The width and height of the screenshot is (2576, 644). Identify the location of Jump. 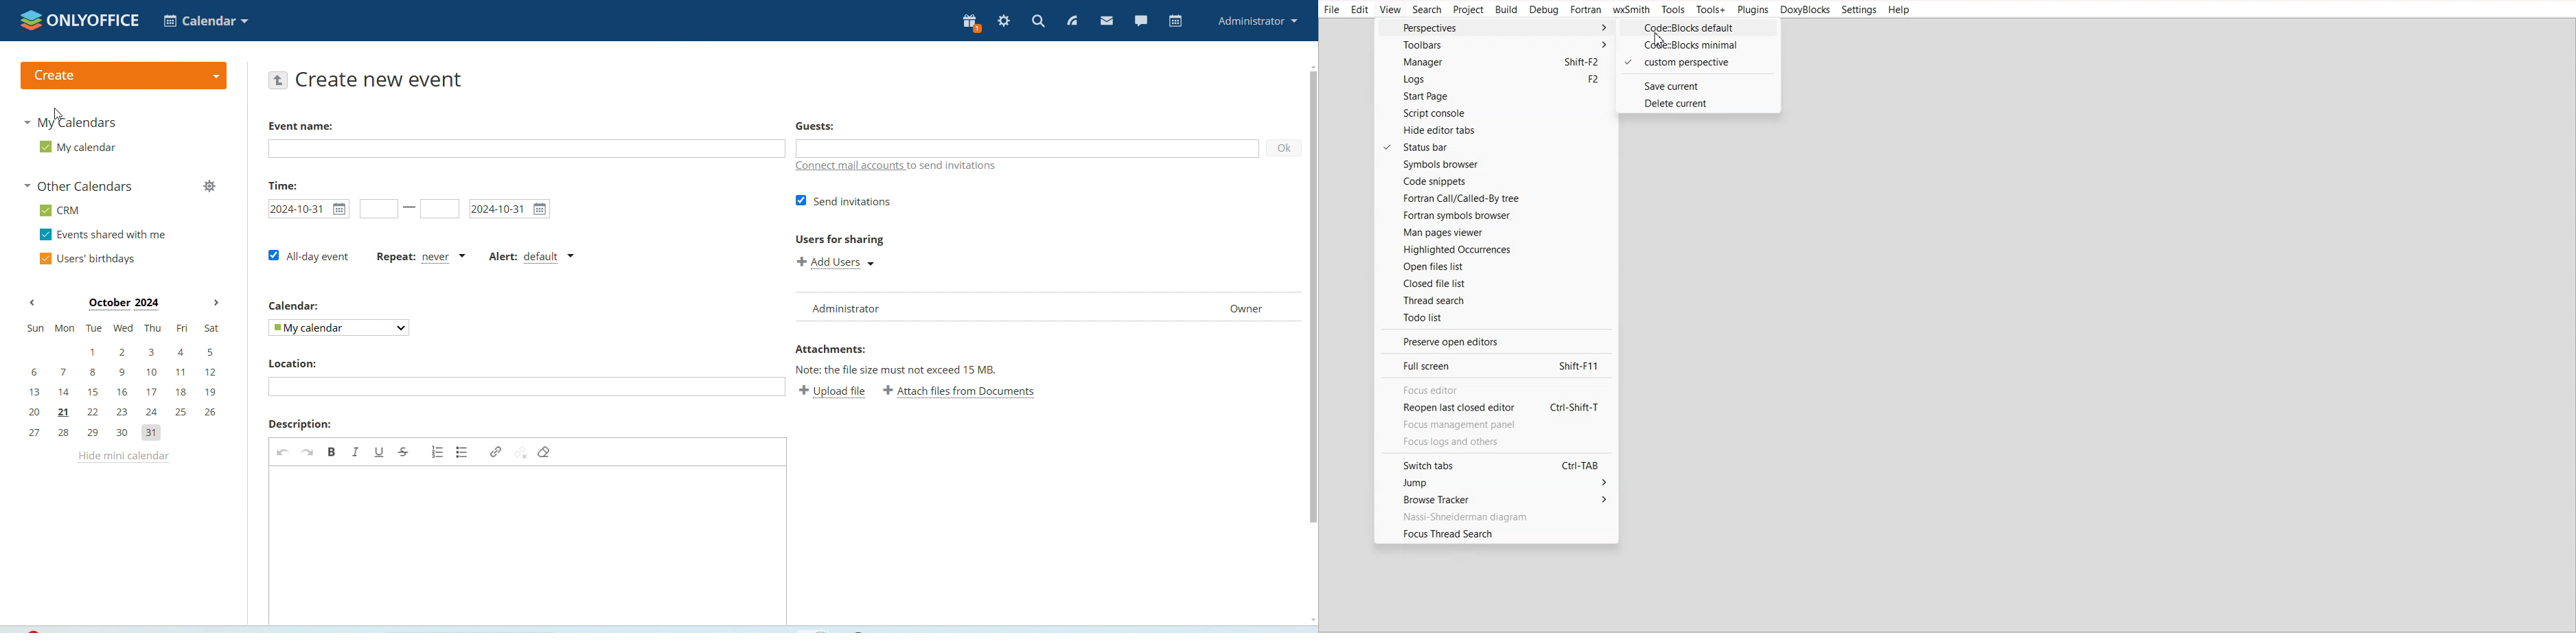
(1494, 484).